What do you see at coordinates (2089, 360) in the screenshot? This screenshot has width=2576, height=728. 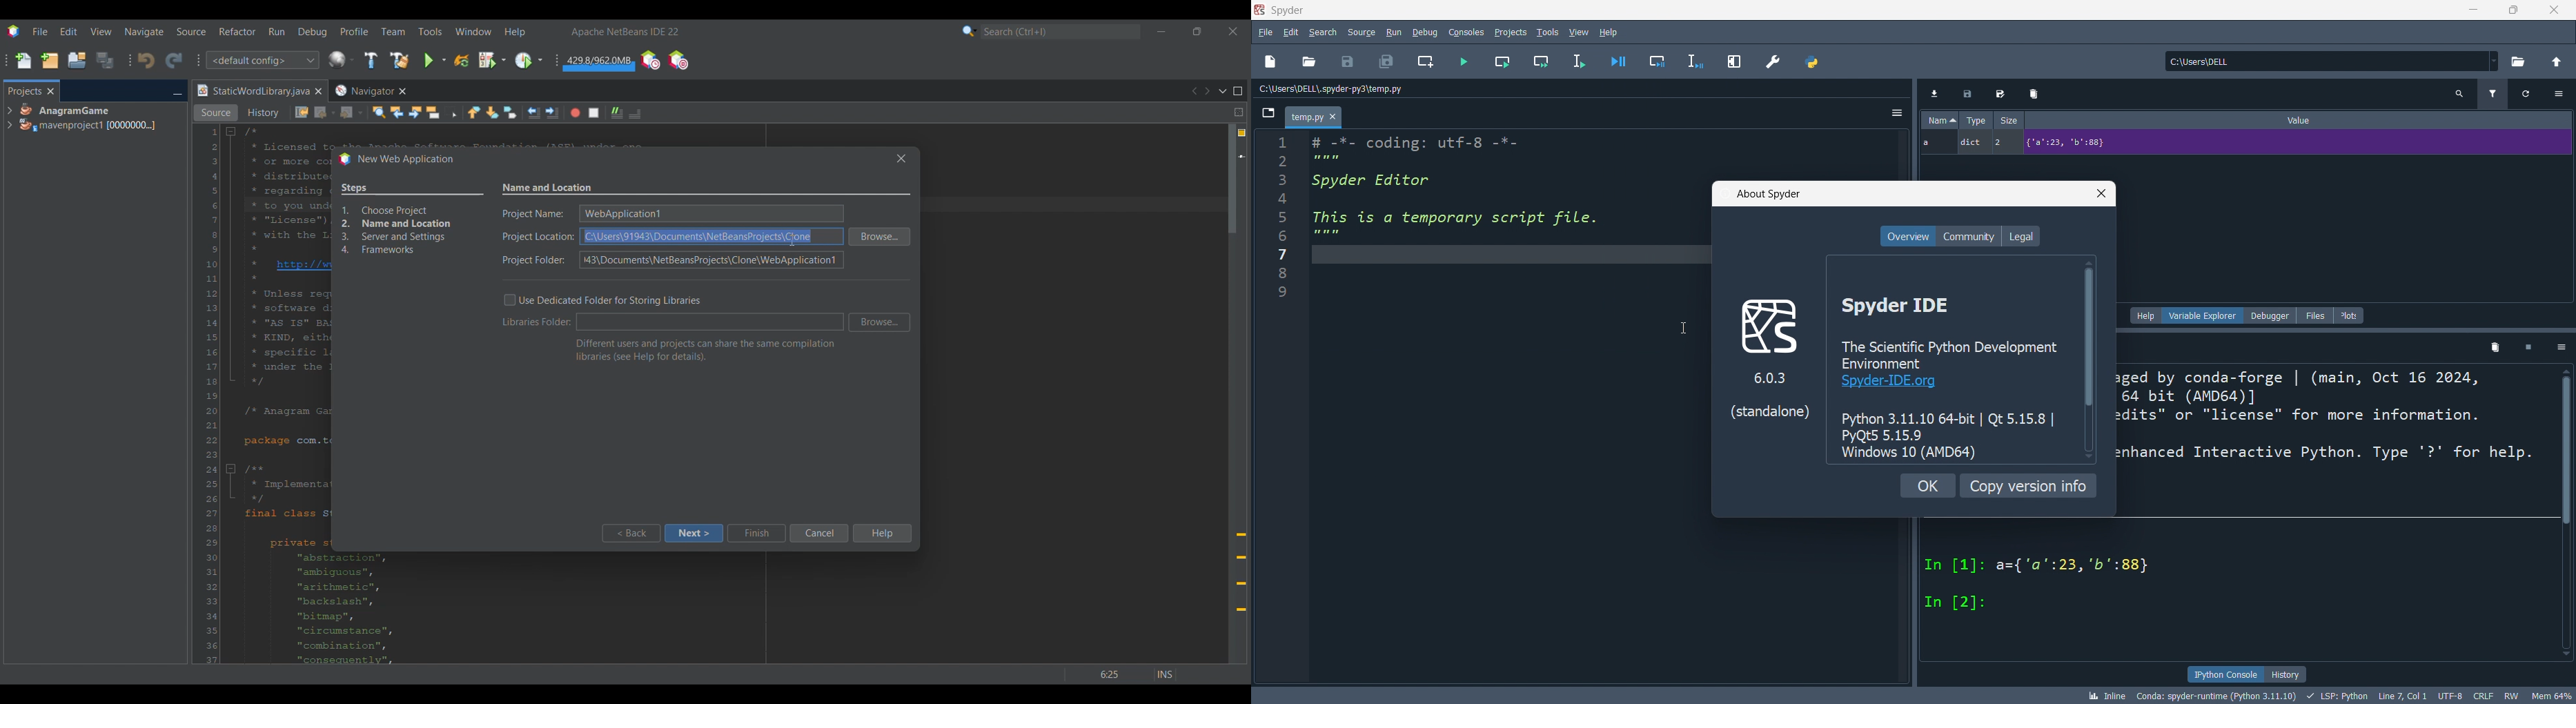 I see `Vertical scroll bar` at bounding box center [2089, 360].